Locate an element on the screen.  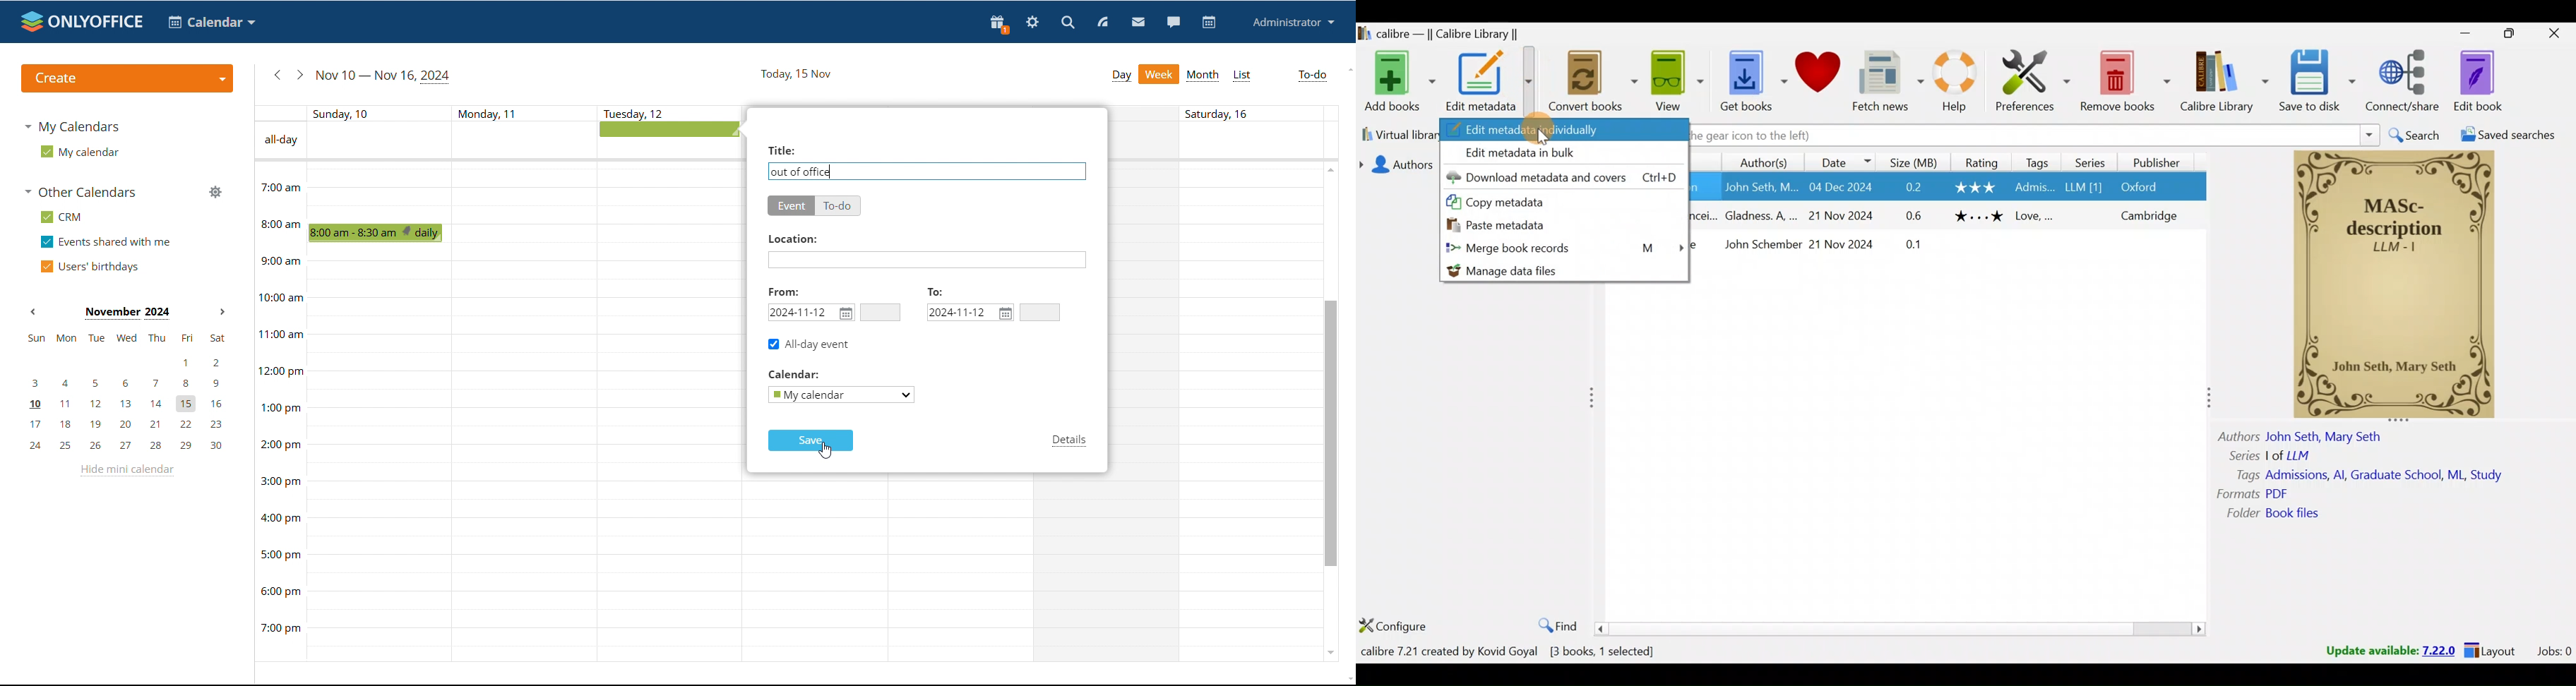
week view is located at coordinates (1158, 74).